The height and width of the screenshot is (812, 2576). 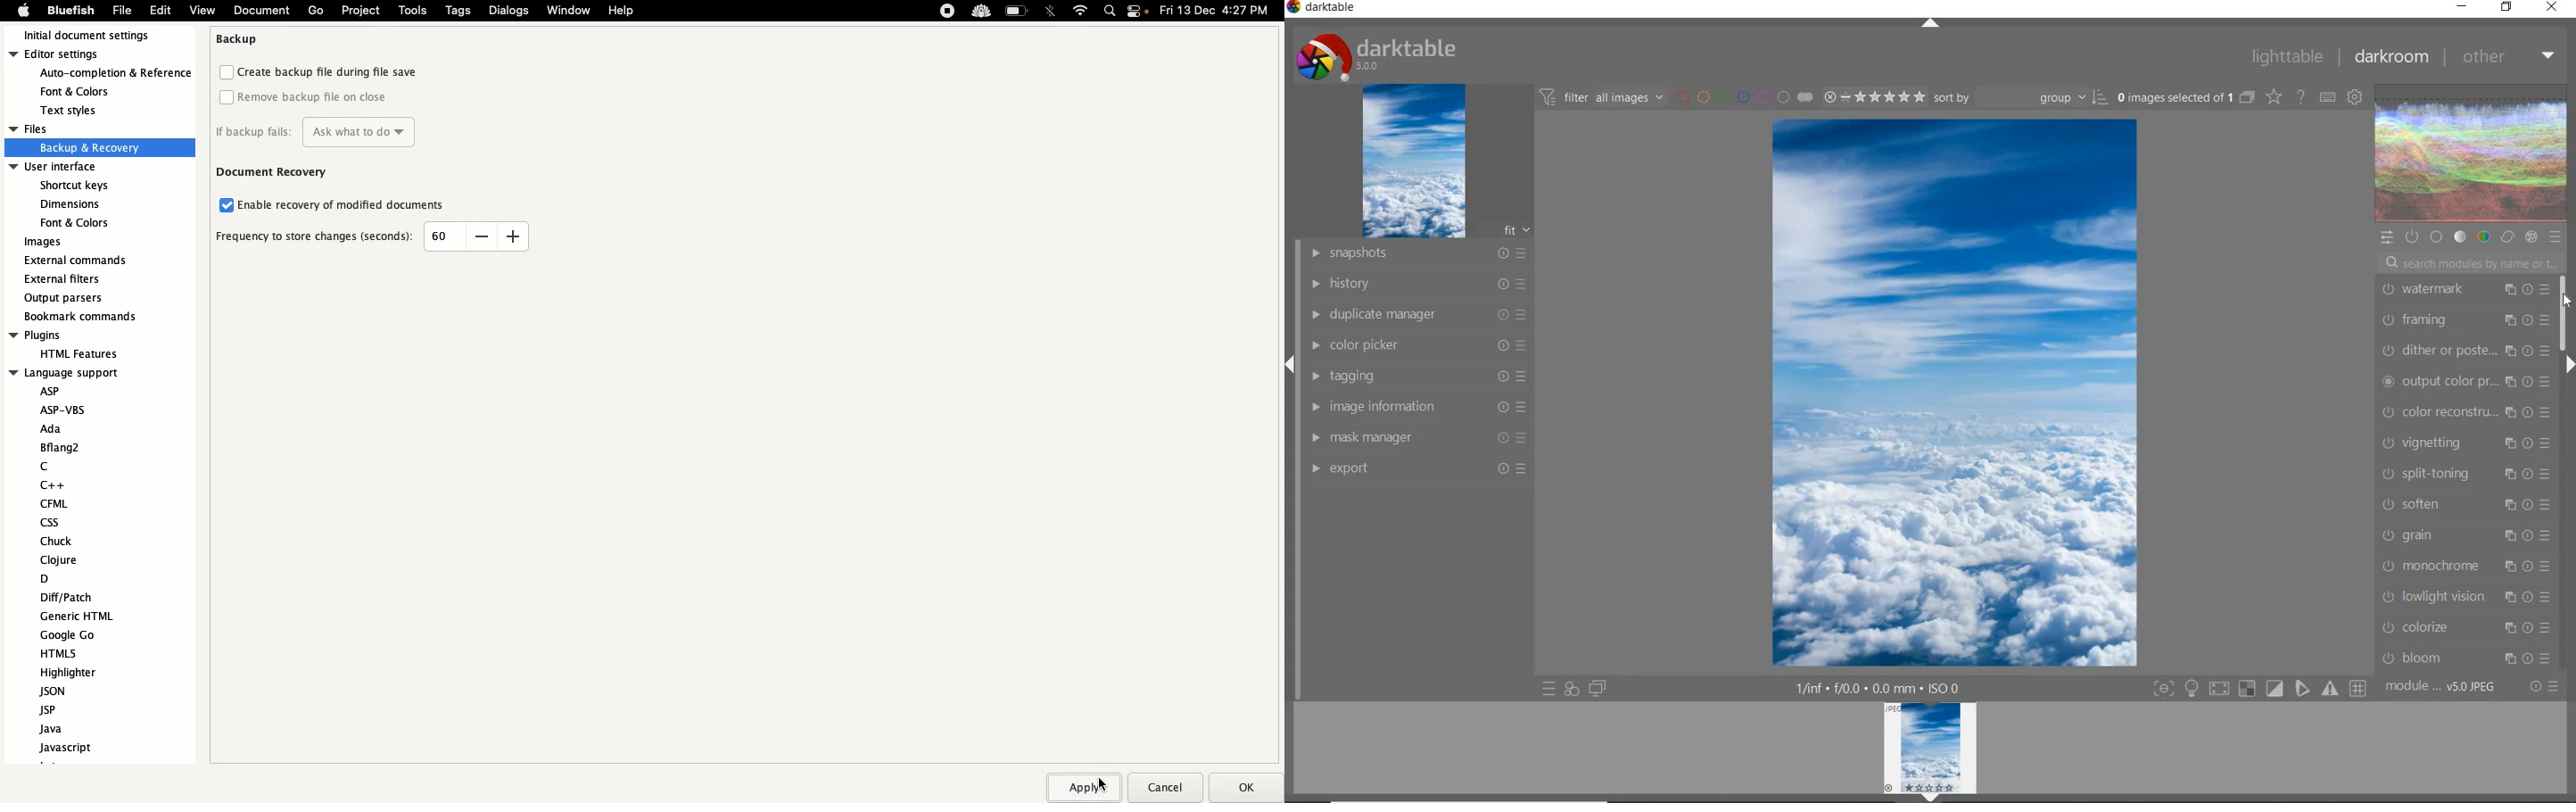 I want to click on Tags, so click(x=459, y=11).